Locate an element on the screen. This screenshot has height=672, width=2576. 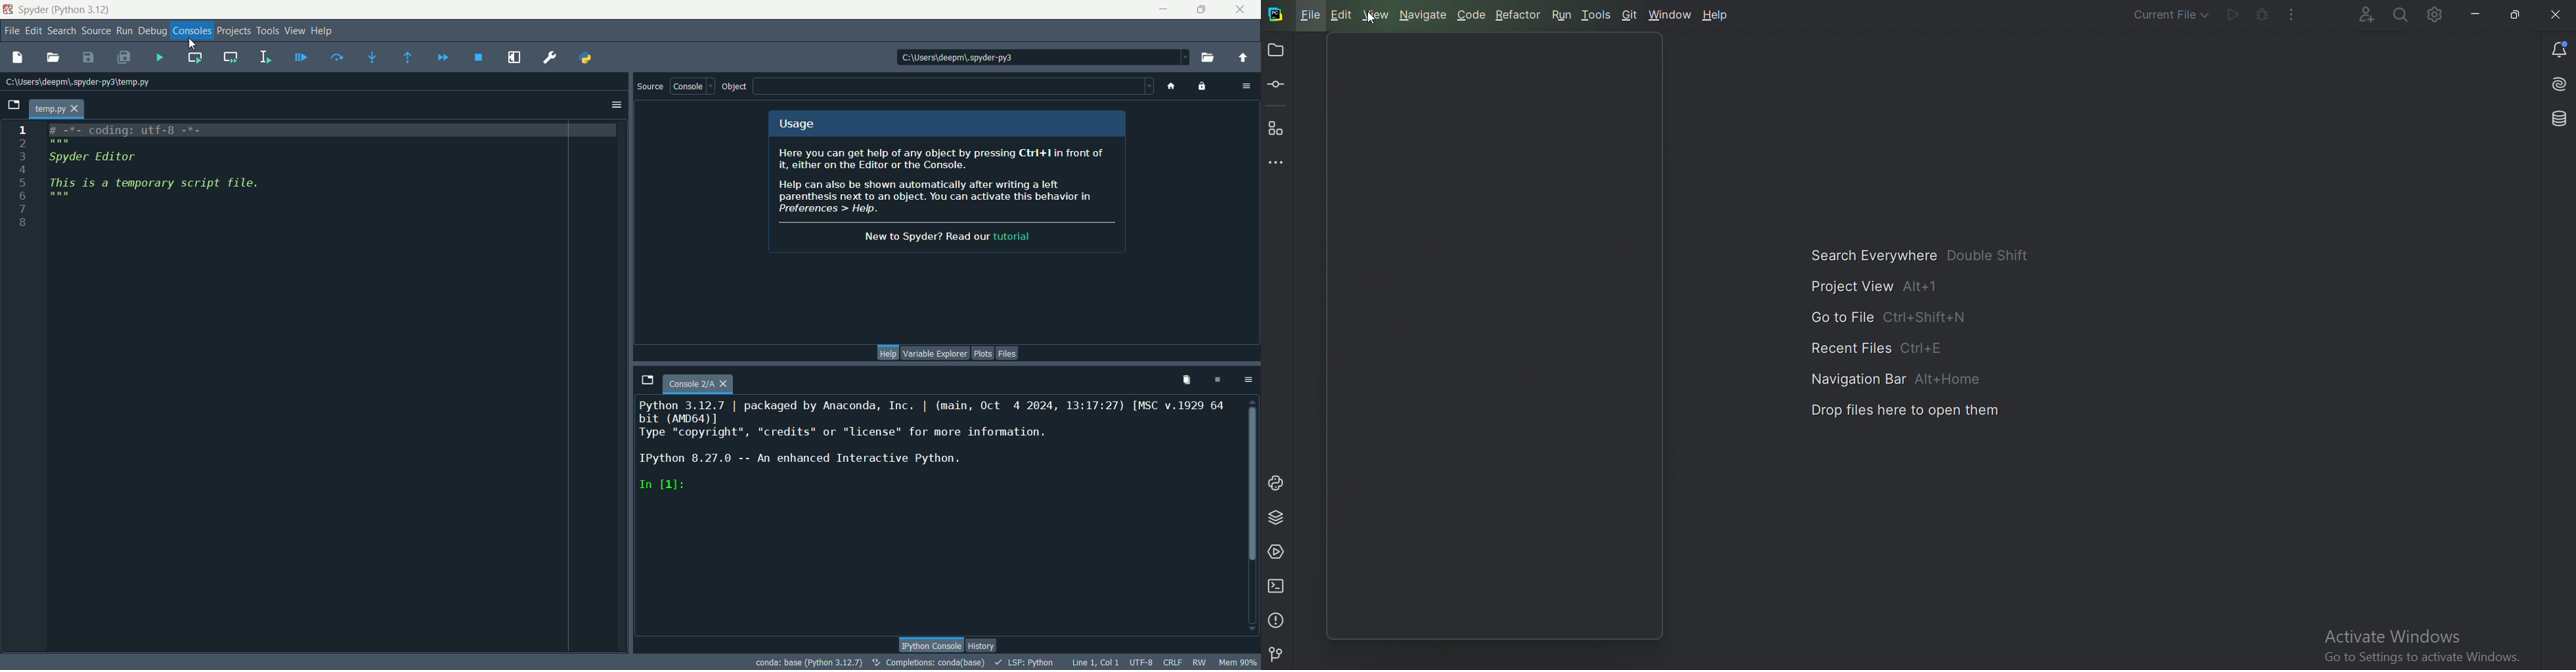
close is located at coordinates (1239, 10).